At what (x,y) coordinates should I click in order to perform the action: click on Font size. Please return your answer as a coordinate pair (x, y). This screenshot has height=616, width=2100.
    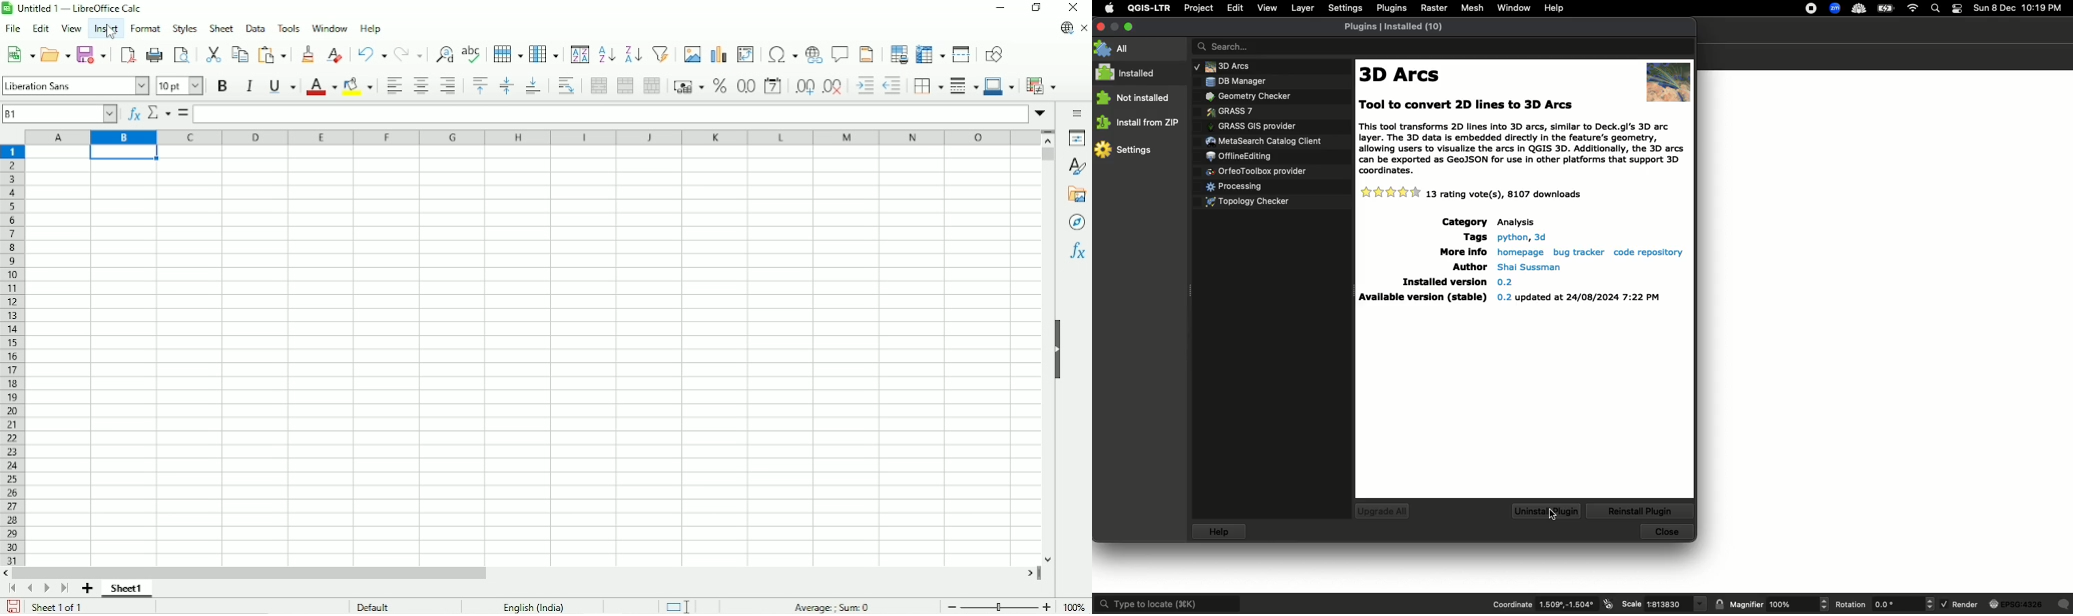
    Looking at the image, I should click on (180, 86).